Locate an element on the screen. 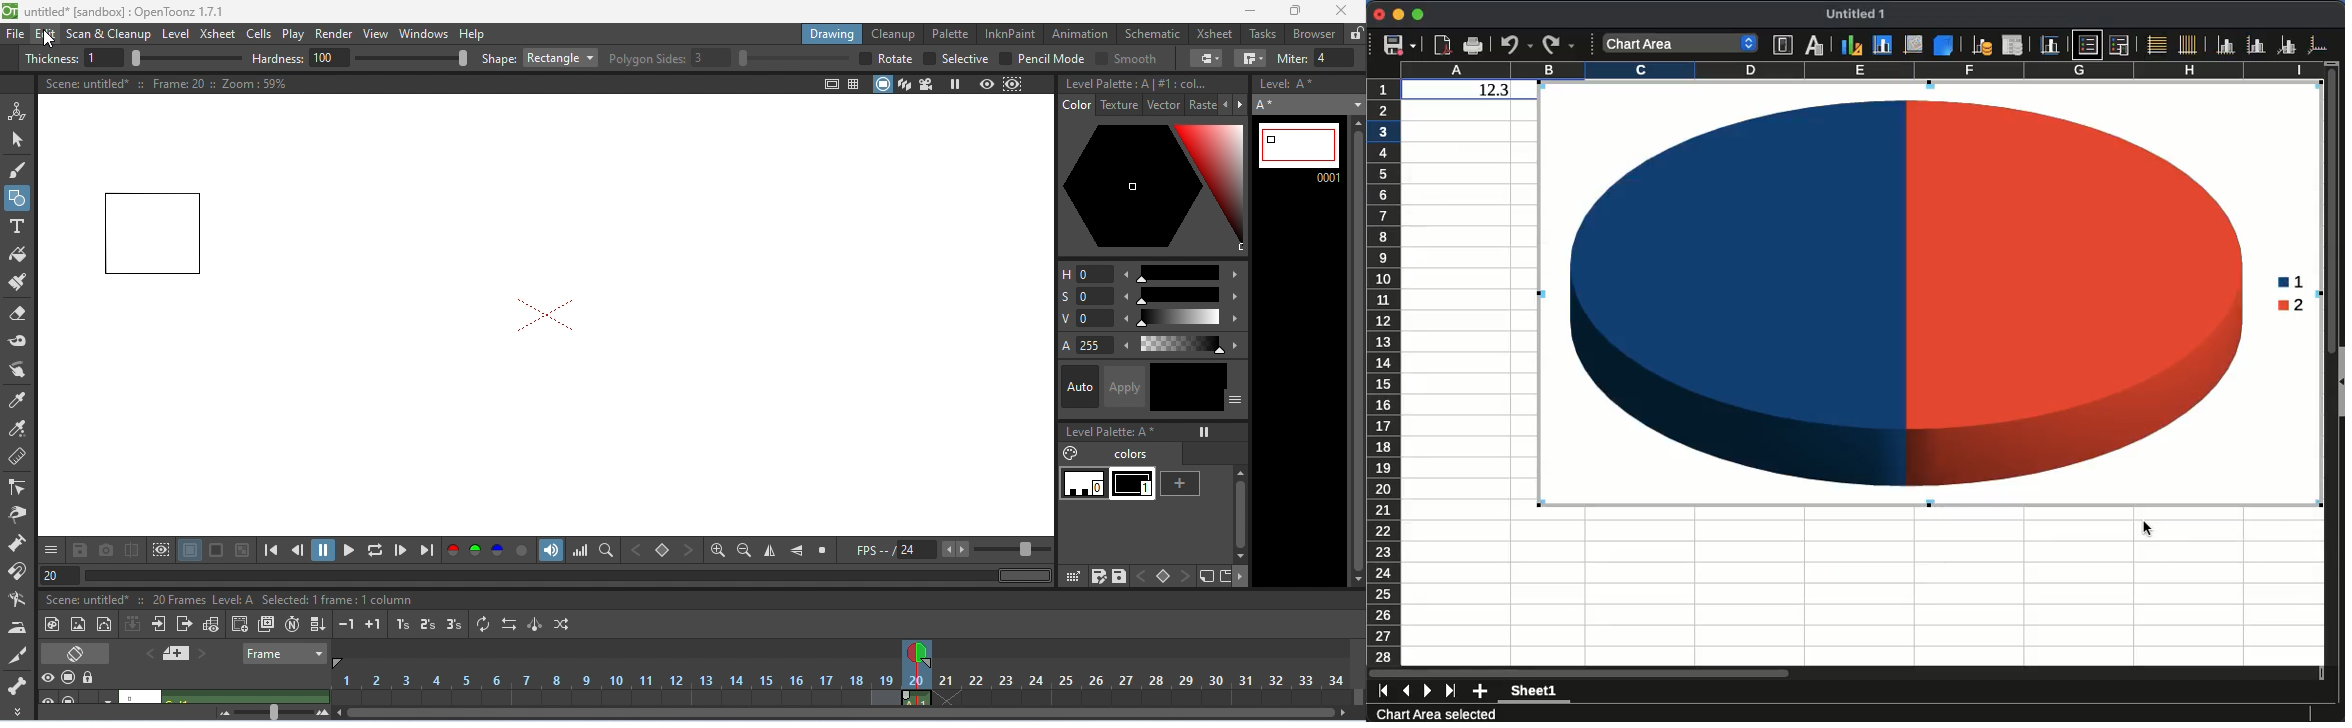 This screenshot has width=2352, height=728. level palette A#1: color is located at coordinates (1134, 81).